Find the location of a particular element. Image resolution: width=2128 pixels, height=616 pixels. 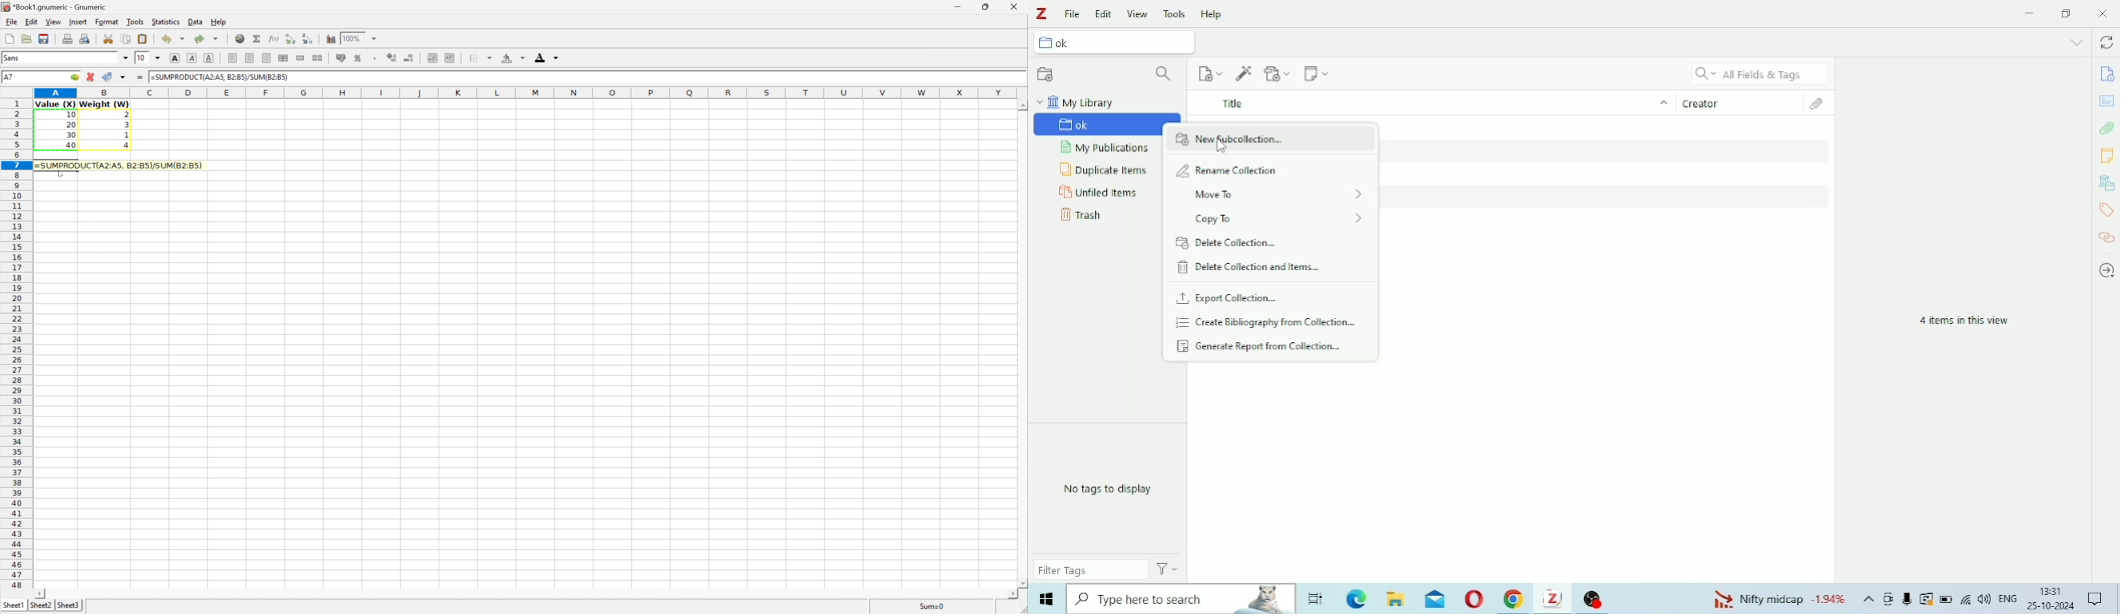

Weight (W) is located at coordinates (104, 104).